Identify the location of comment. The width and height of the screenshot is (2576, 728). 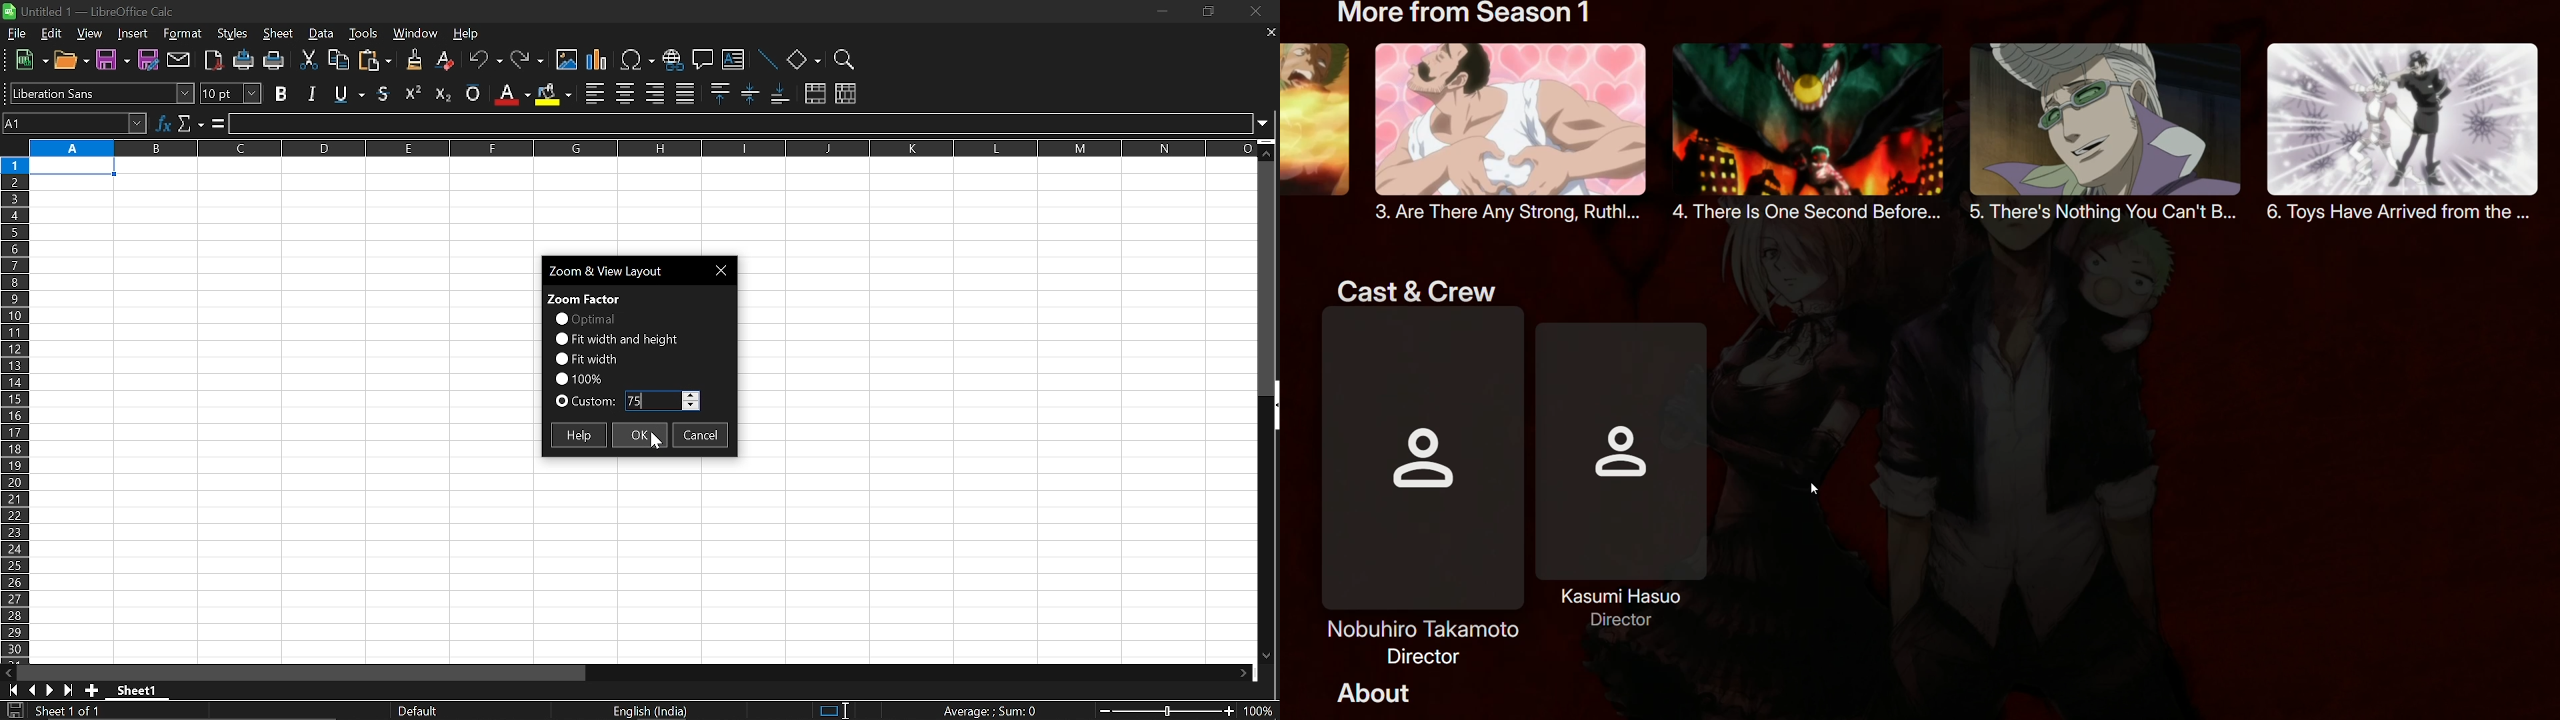
(703, 62).